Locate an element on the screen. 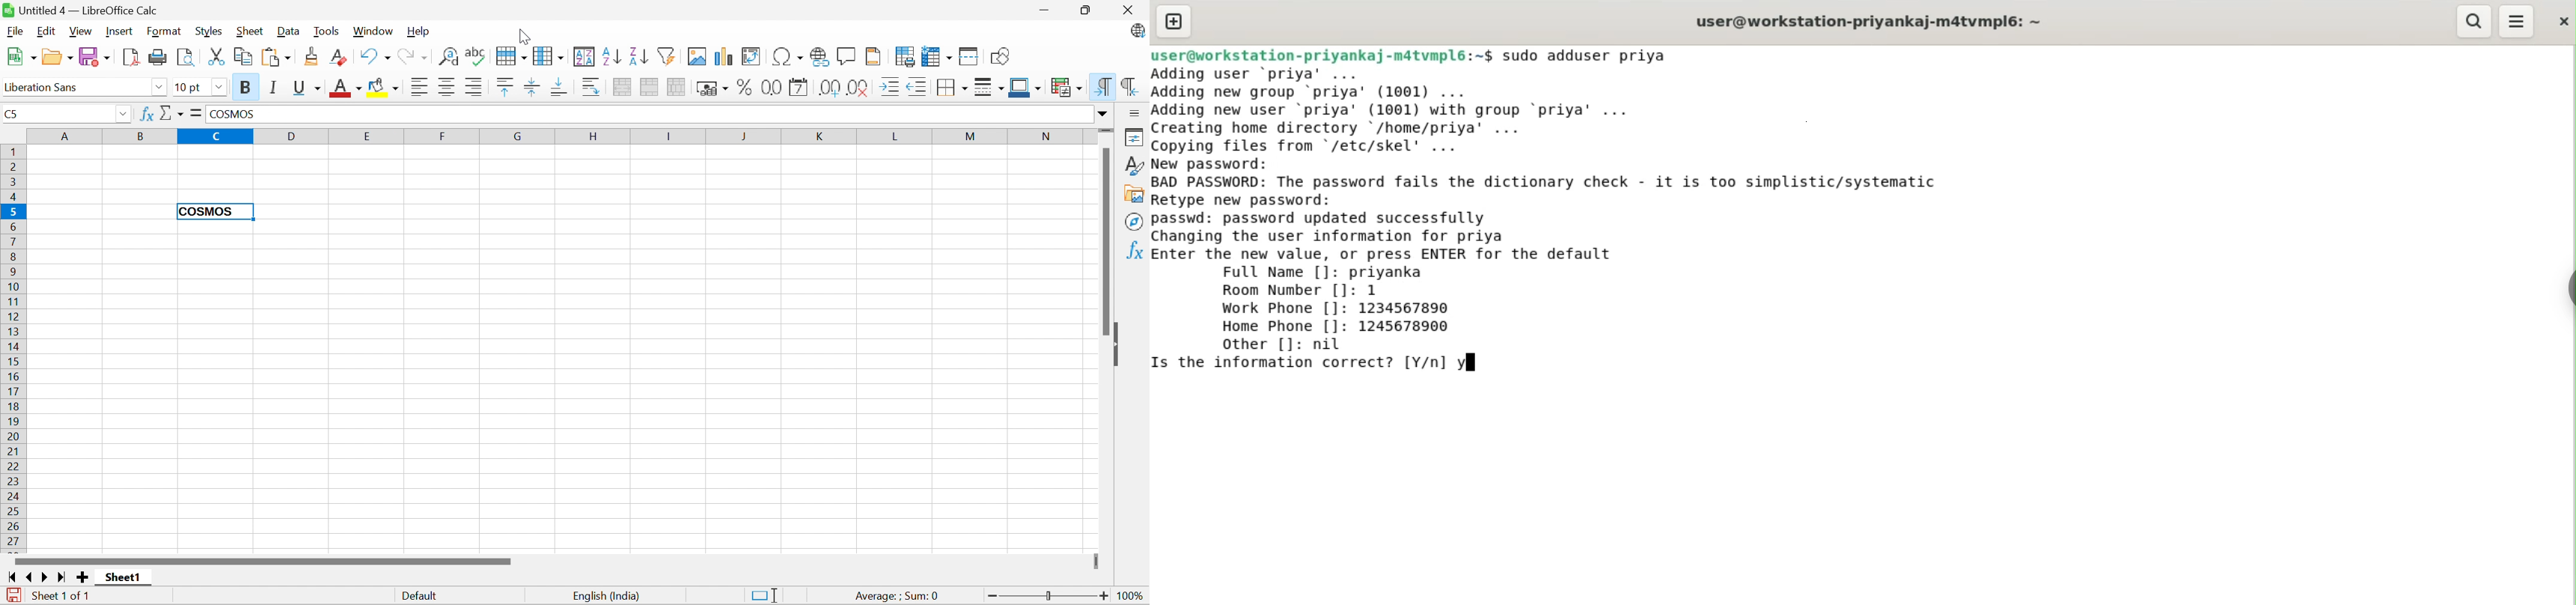 This screenshot has width=2576, height=616. Format is located at coordinates (164, 31).